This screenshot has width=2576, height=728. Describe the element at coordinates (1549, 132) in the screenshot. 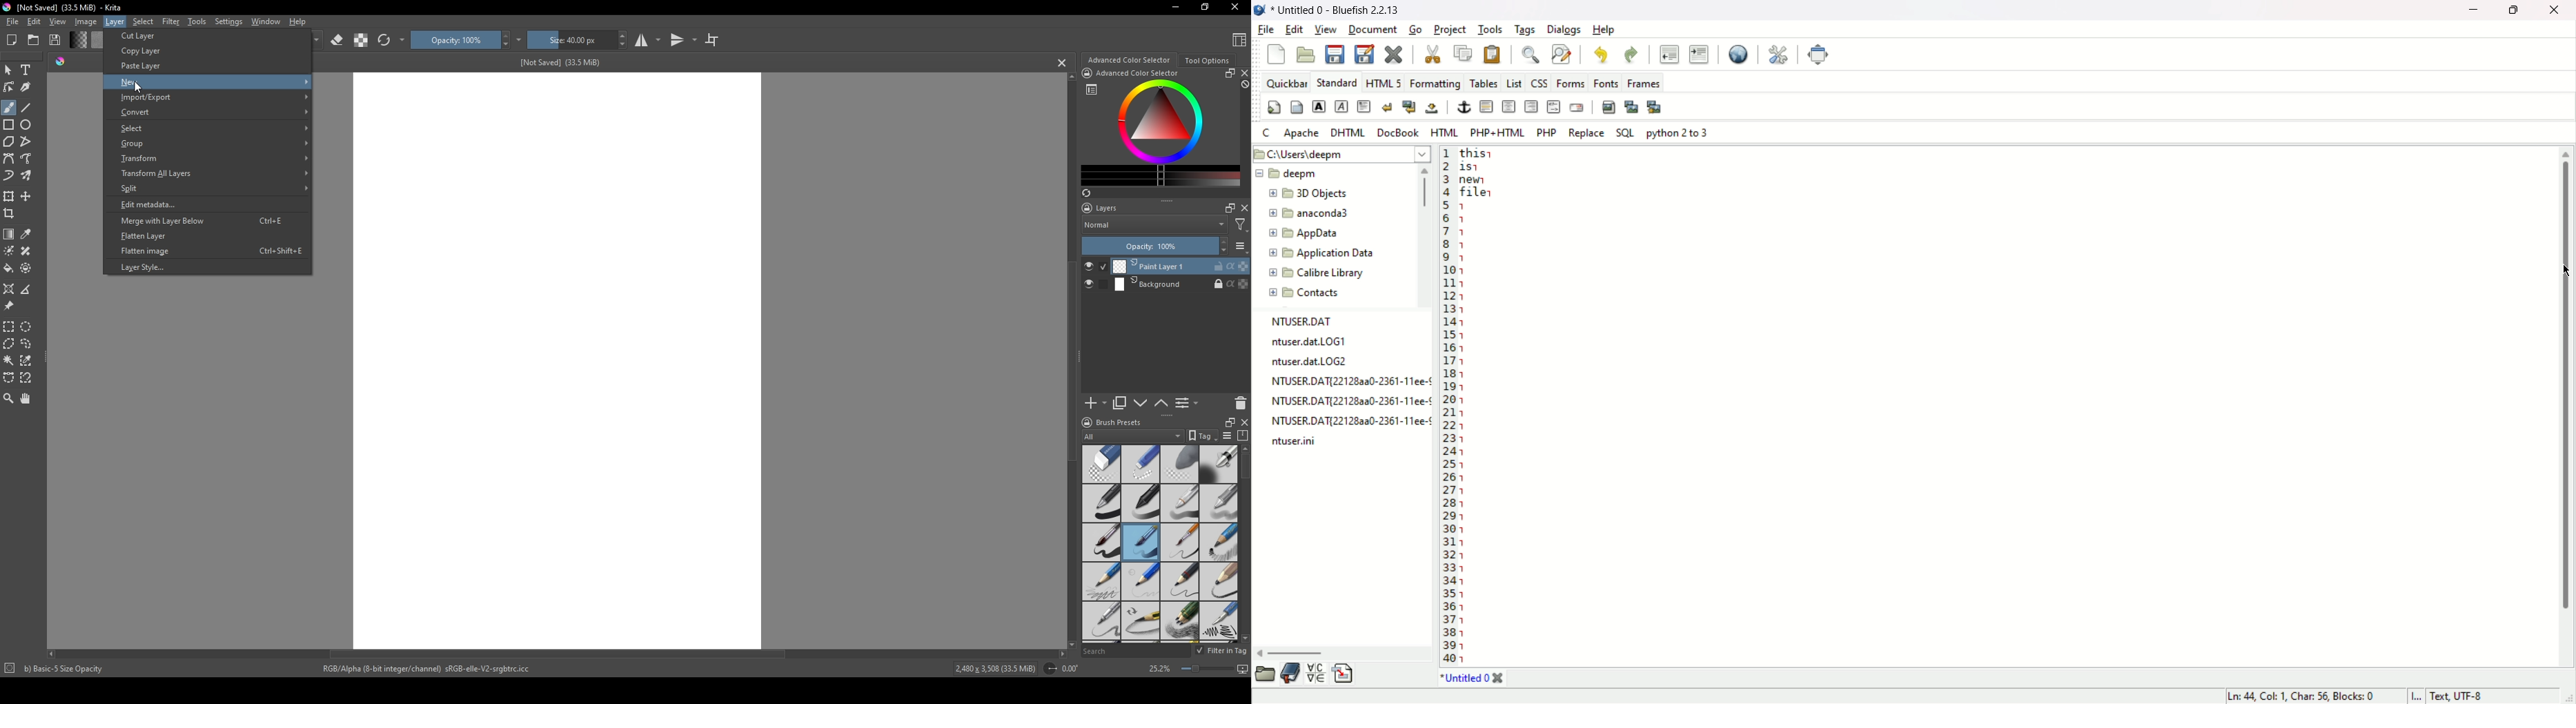

I see `PHP` at that location.